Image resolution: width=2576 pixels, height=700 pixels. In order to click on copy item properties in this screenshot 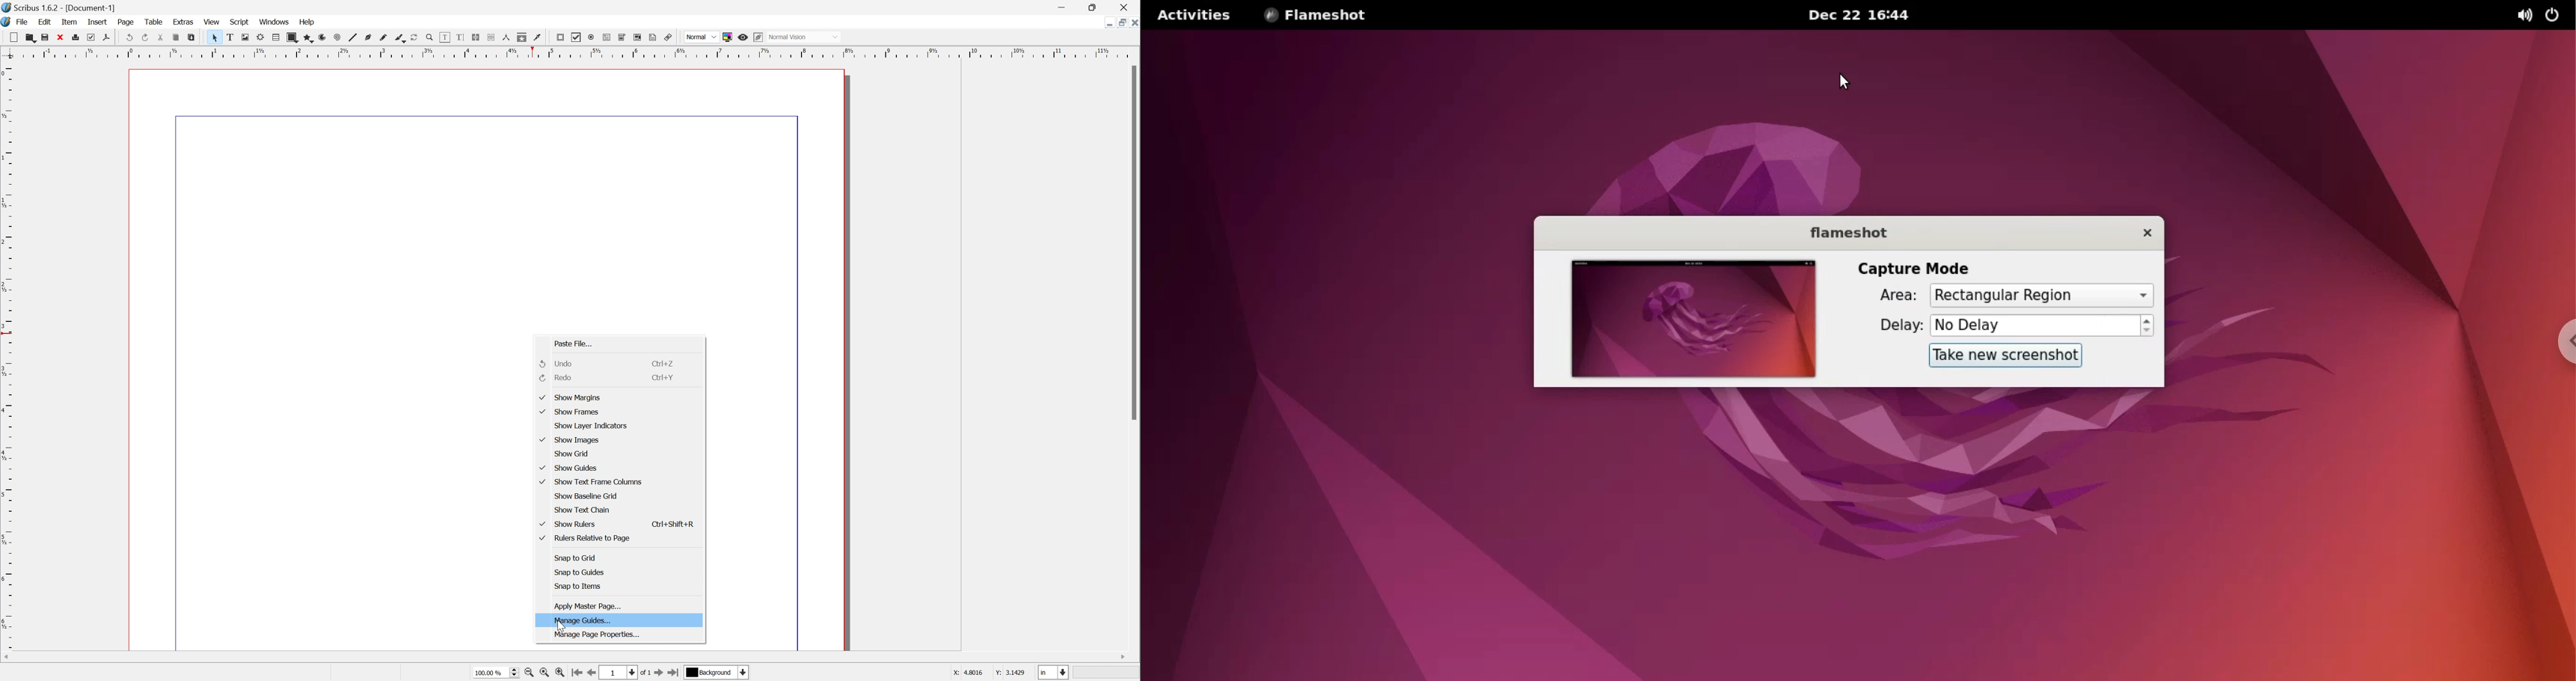, I will do `click(523, 37)`.